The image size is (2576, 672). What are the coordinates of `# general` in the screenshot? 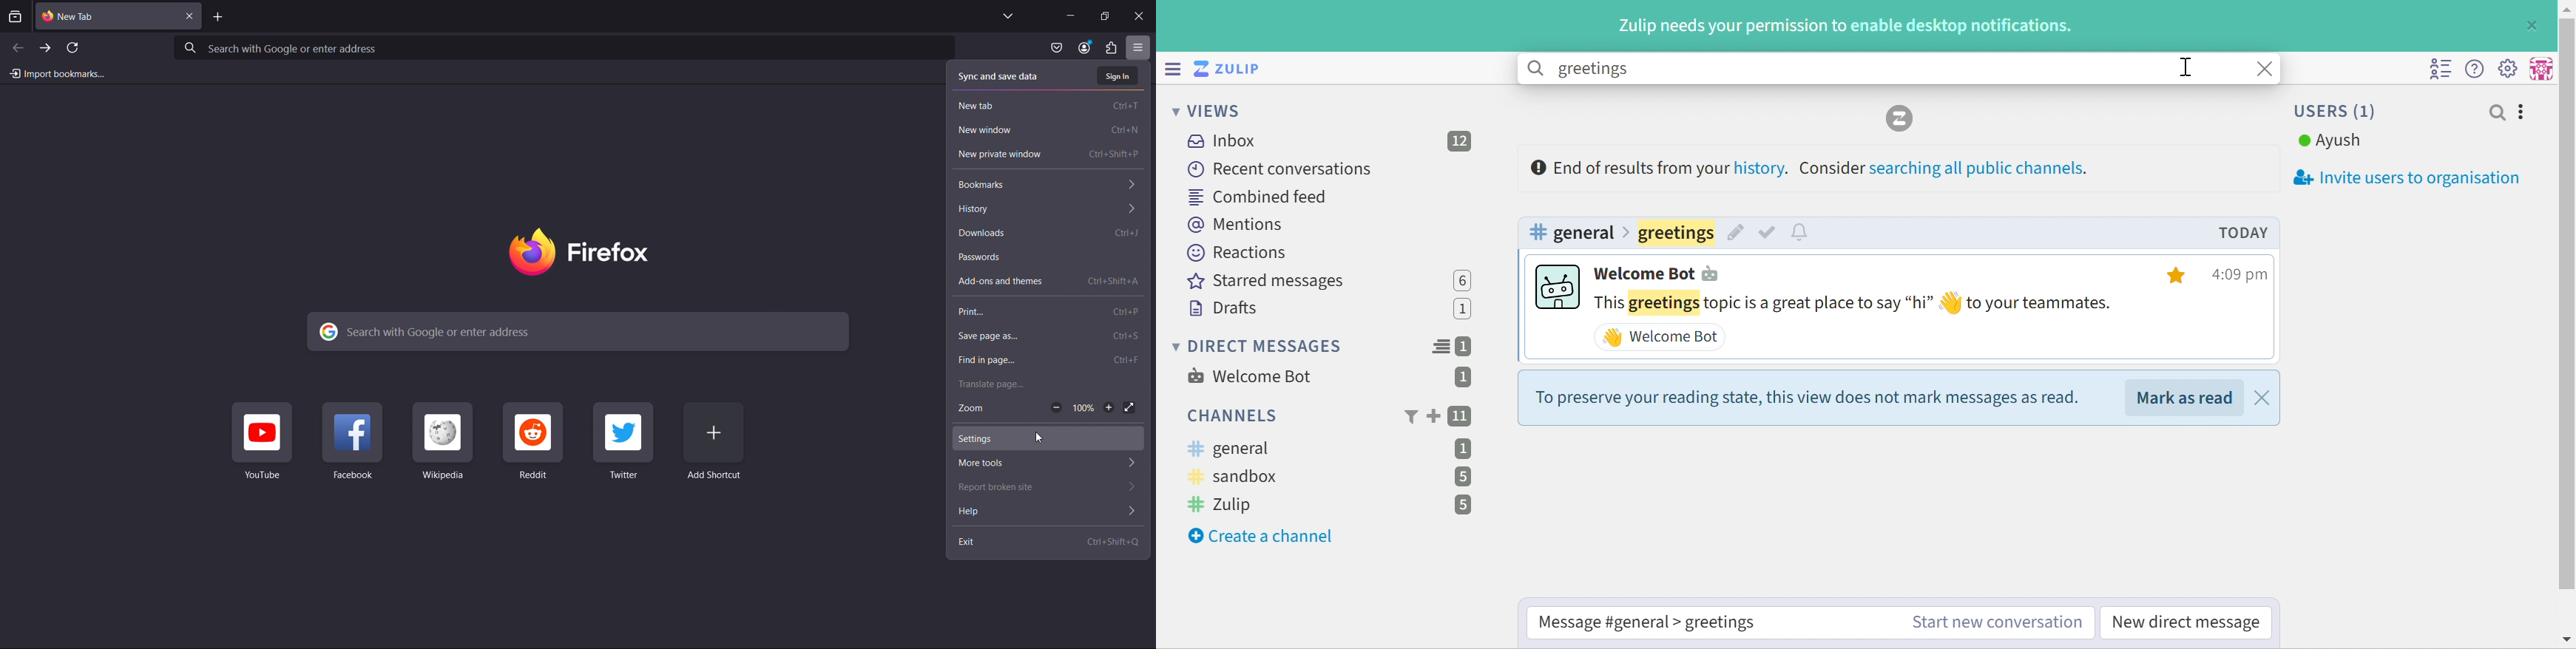 It's located at (1572, 231).